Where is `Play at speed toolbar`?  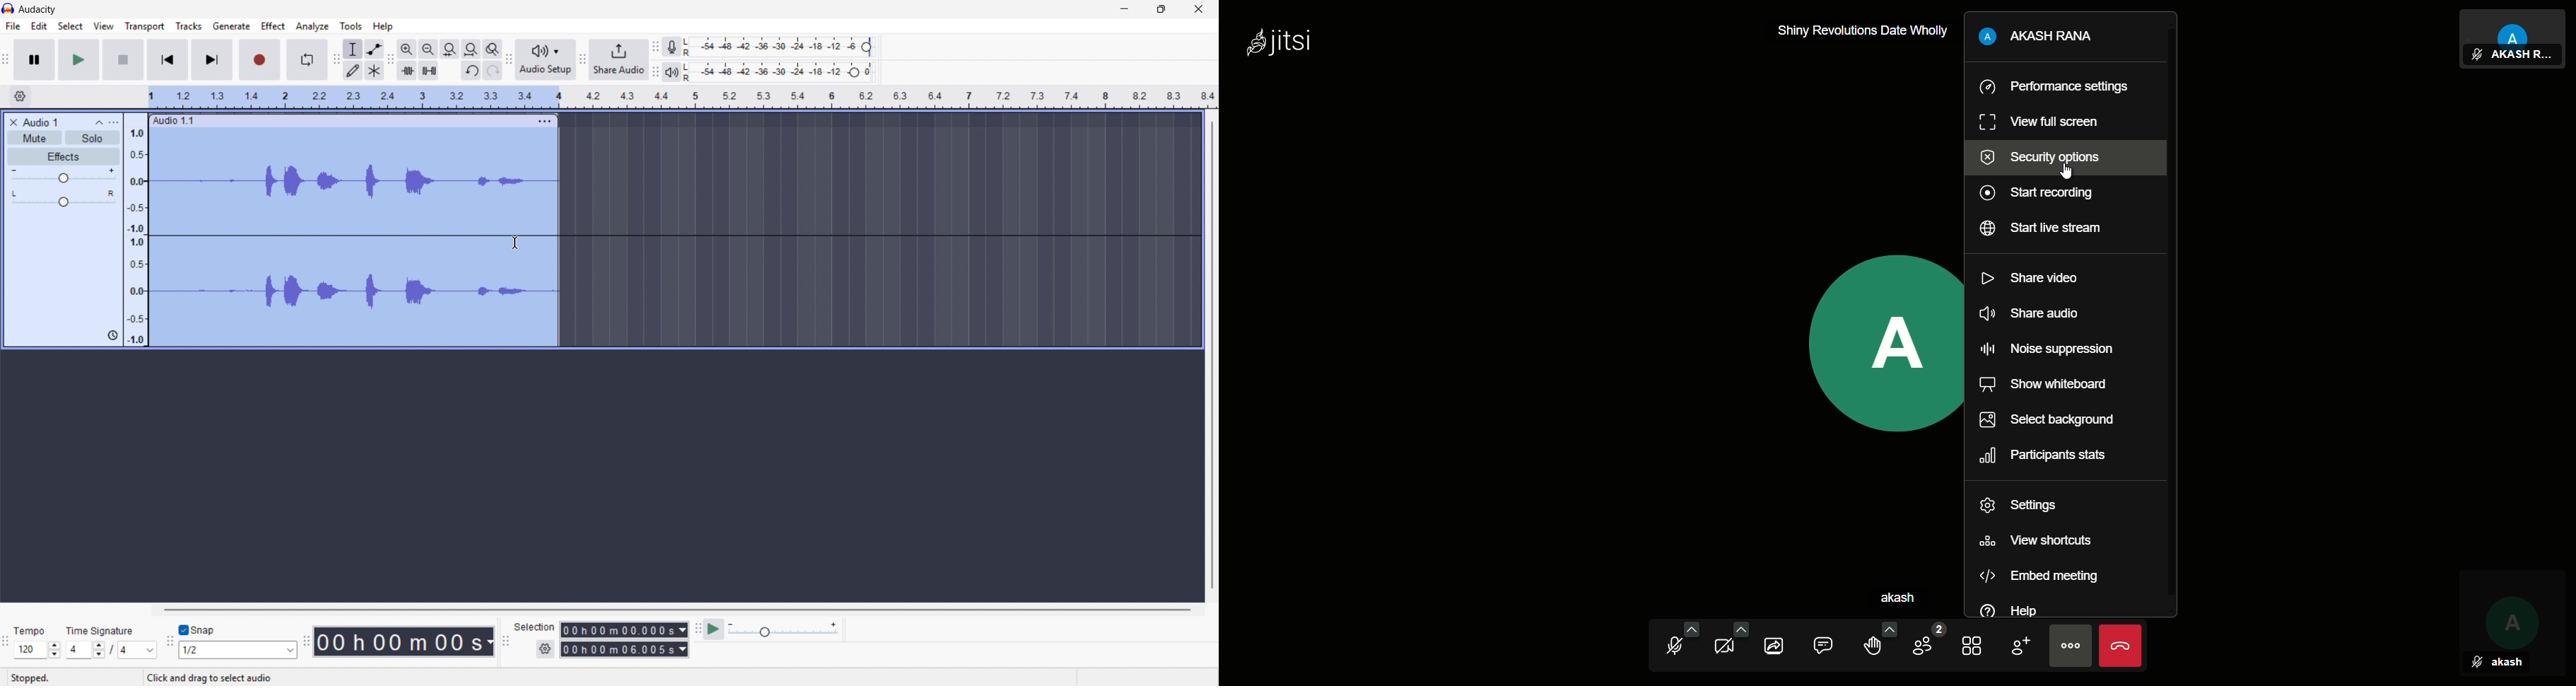 Play at speed toolbar is located at coordinates (696, 630).